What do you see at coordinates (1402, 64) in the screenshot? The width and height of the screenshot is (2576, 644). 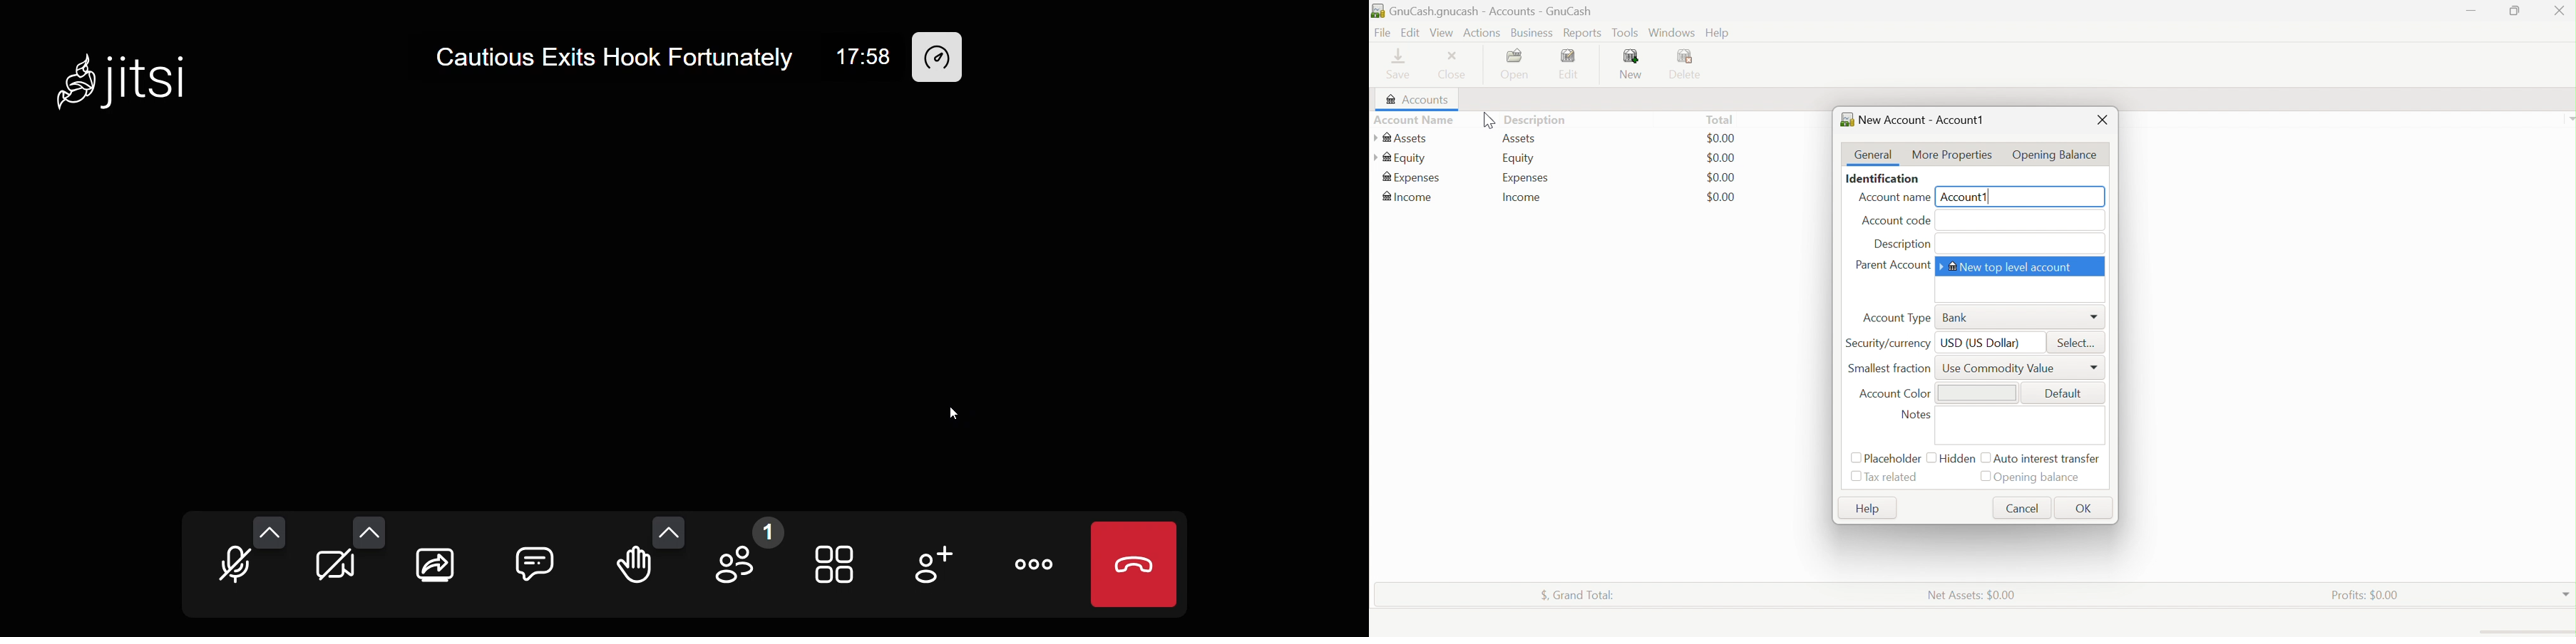 I see `Save` at bounding box center [1402, 64].